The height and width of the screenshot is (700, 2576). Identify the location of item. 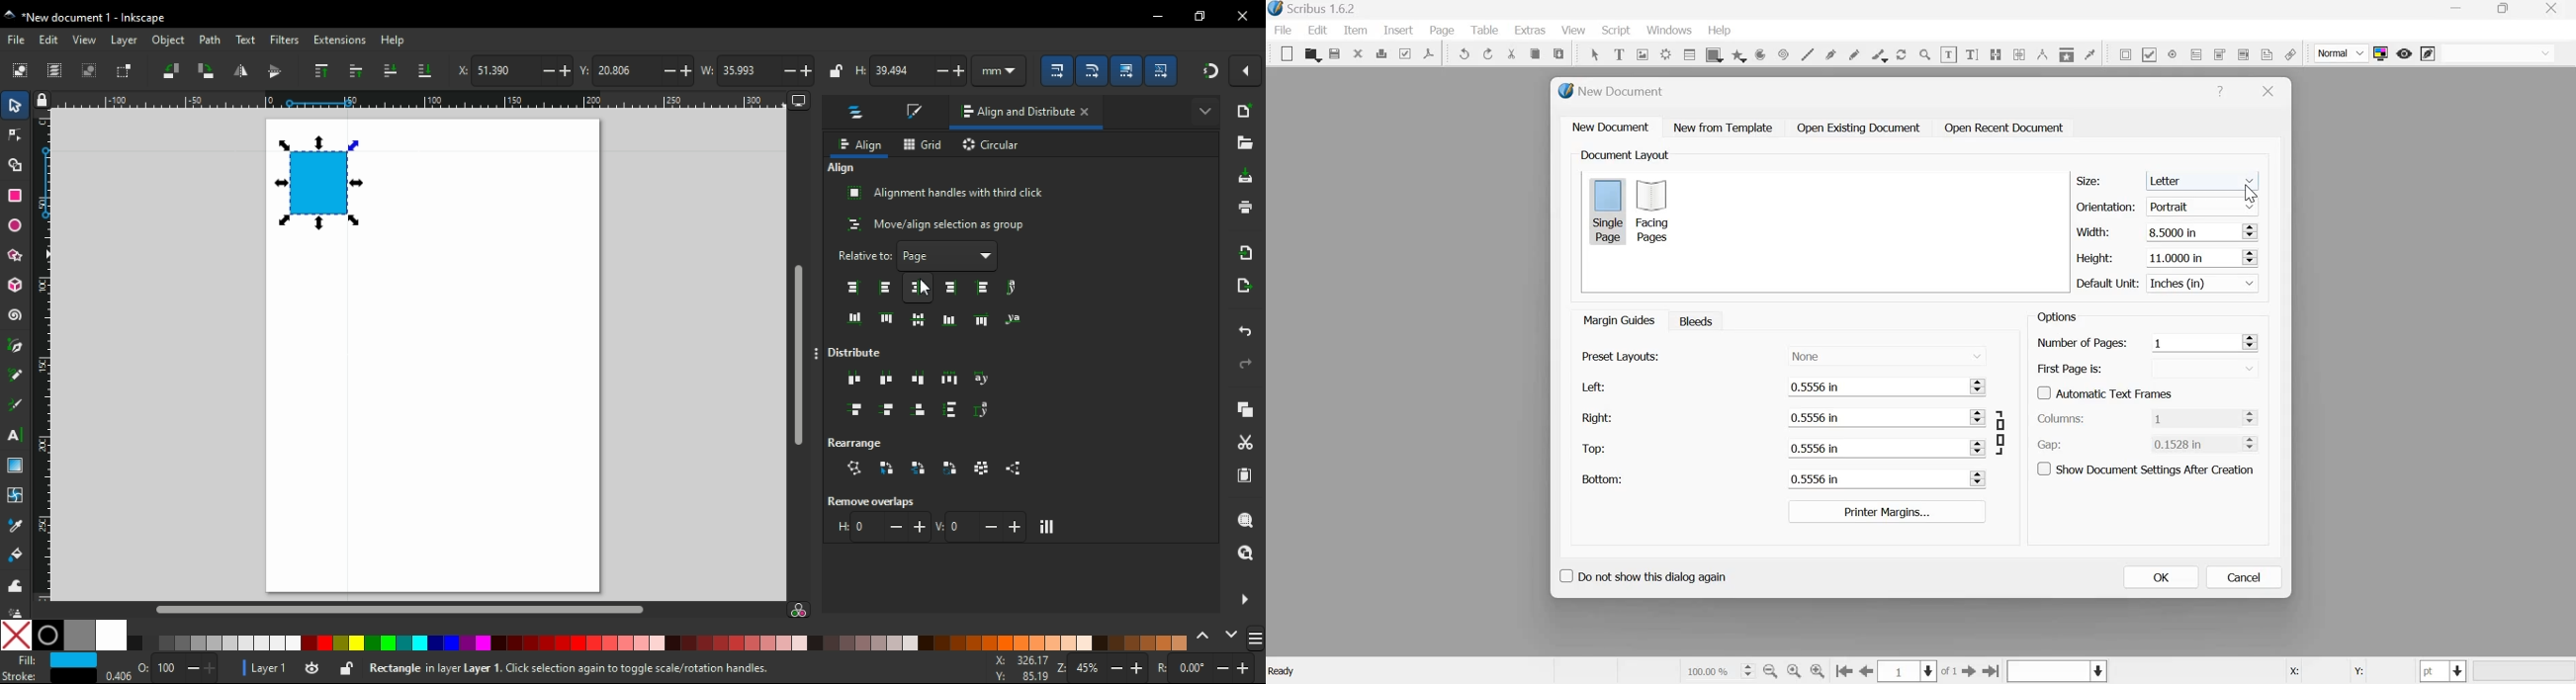
(1354, 30).